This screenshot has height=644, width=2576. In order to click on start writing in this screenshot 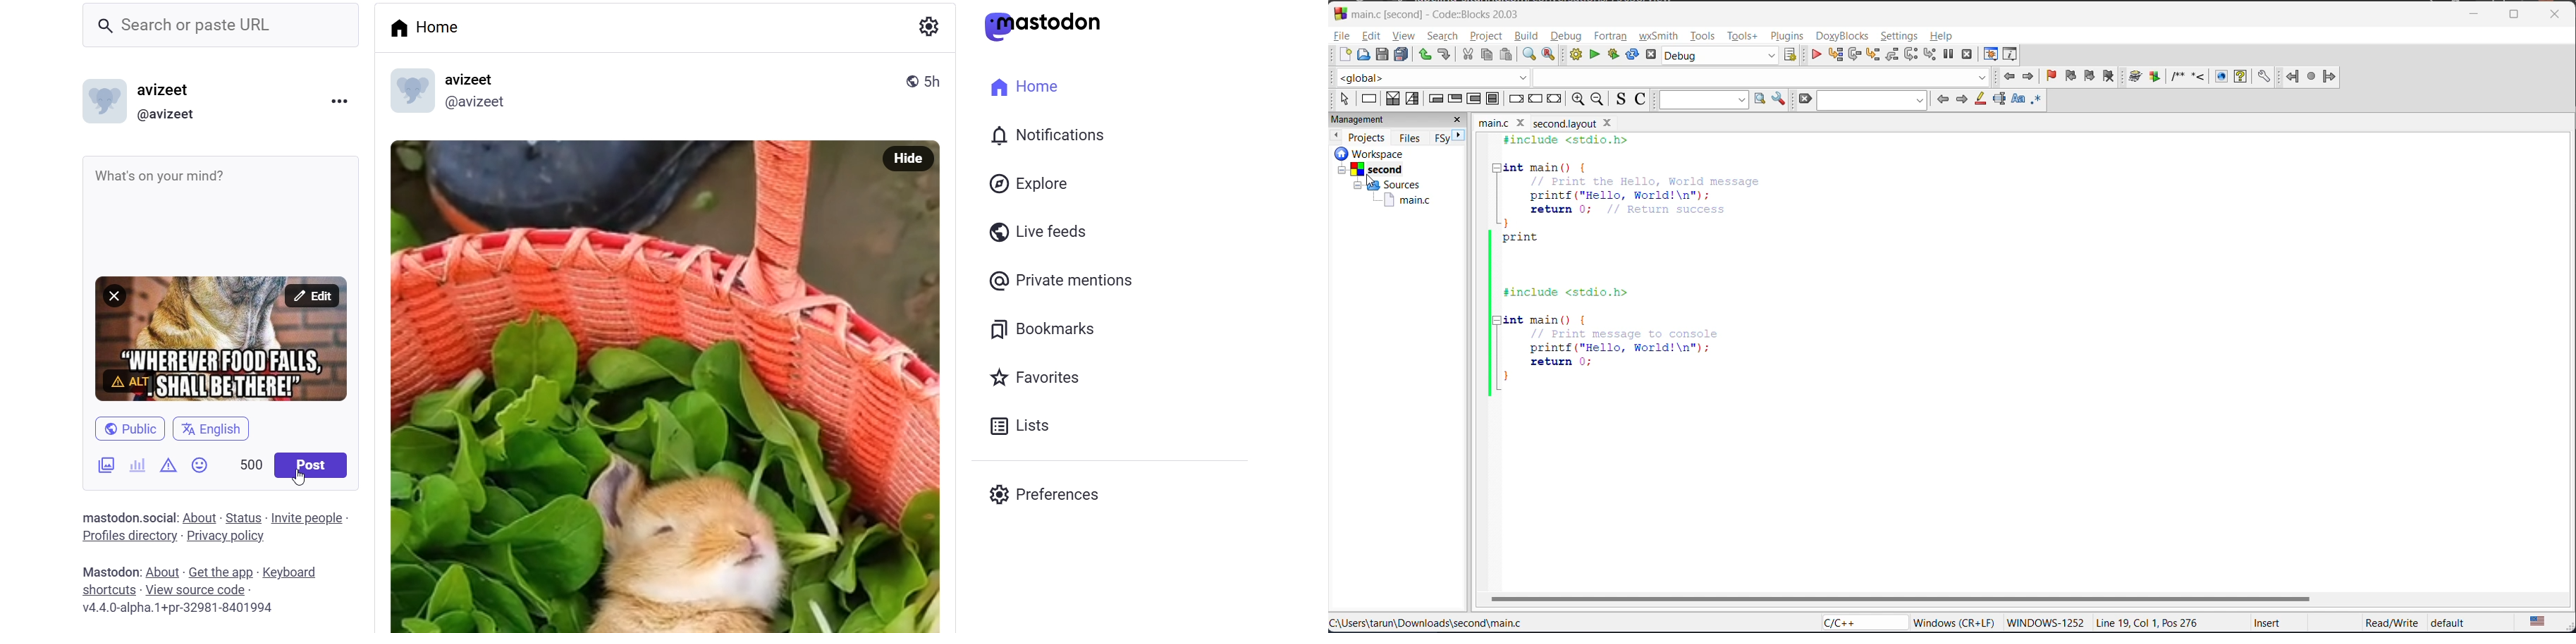, I will do `click(99, 176)`.